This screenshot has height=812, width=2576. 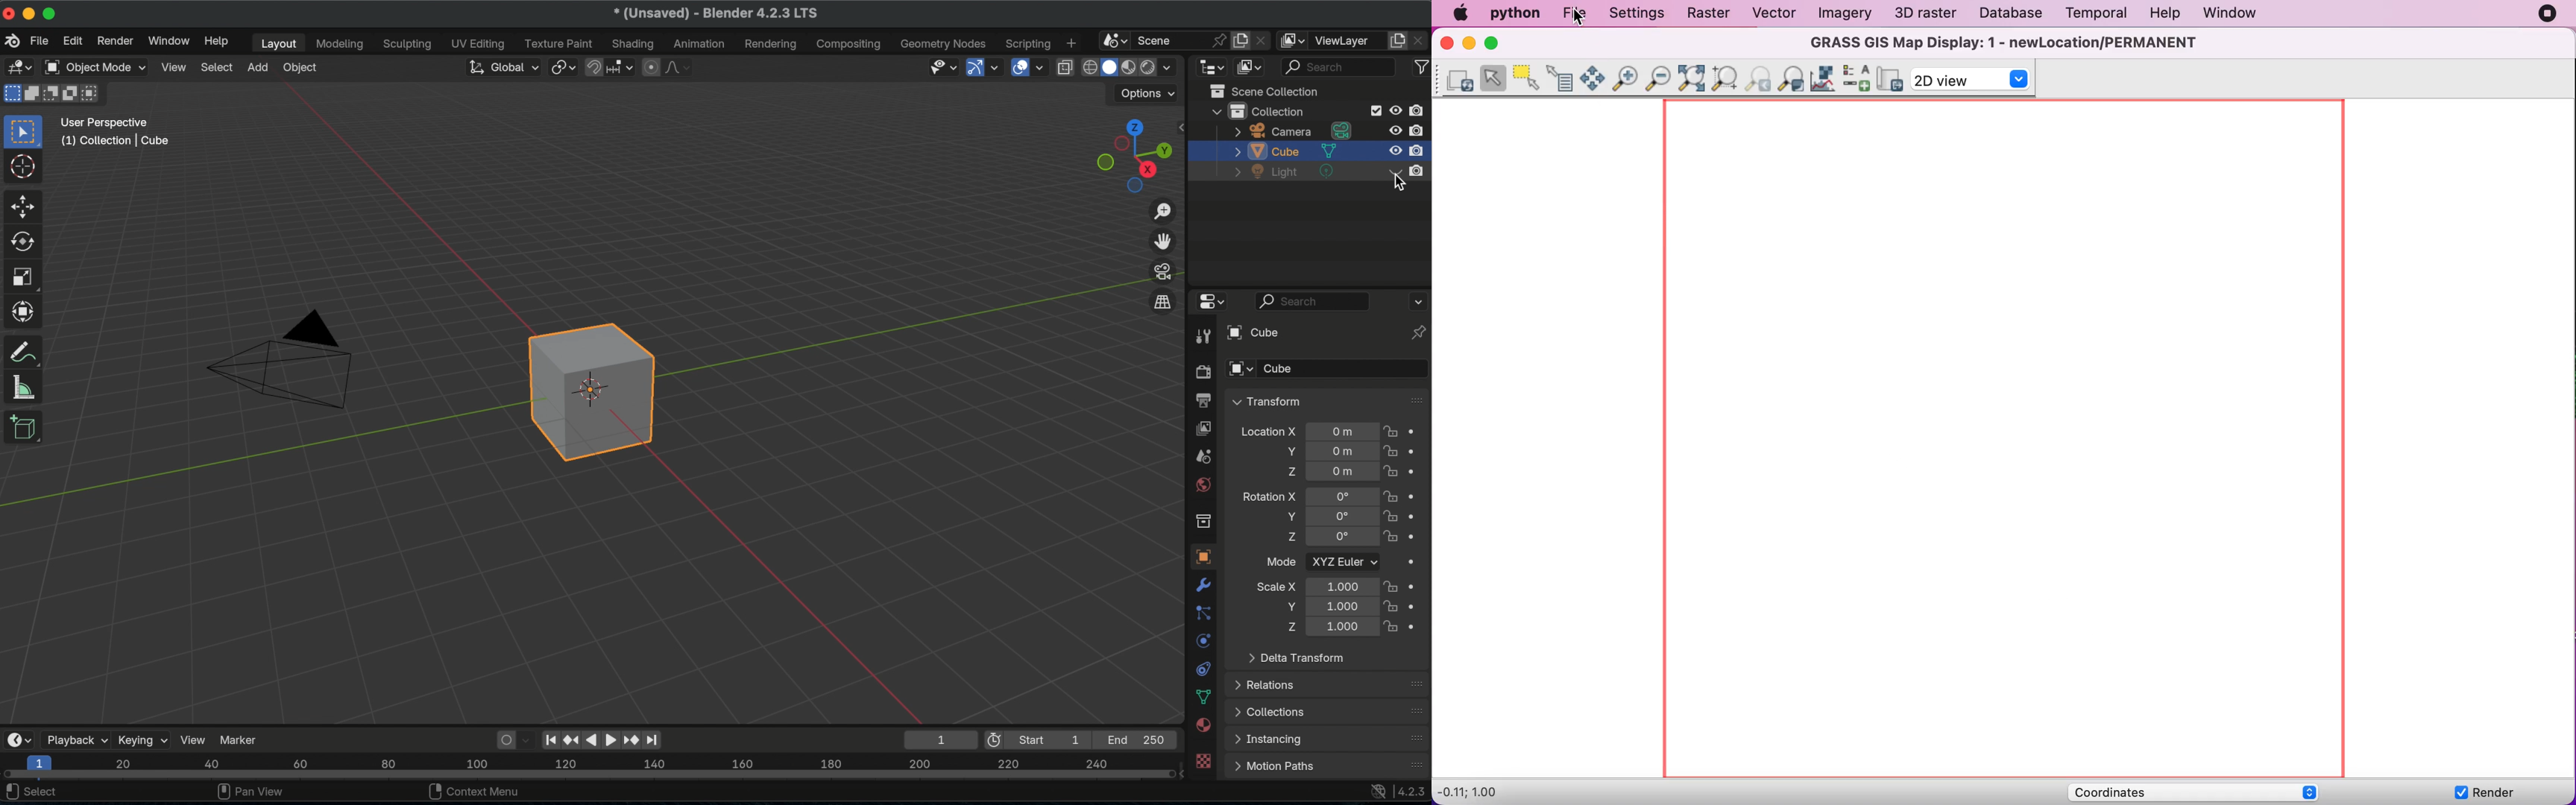 What do you see at coordinates (1268, 496) in the screenshot?
I see `rotation X` at bounding box center [1268, 496].